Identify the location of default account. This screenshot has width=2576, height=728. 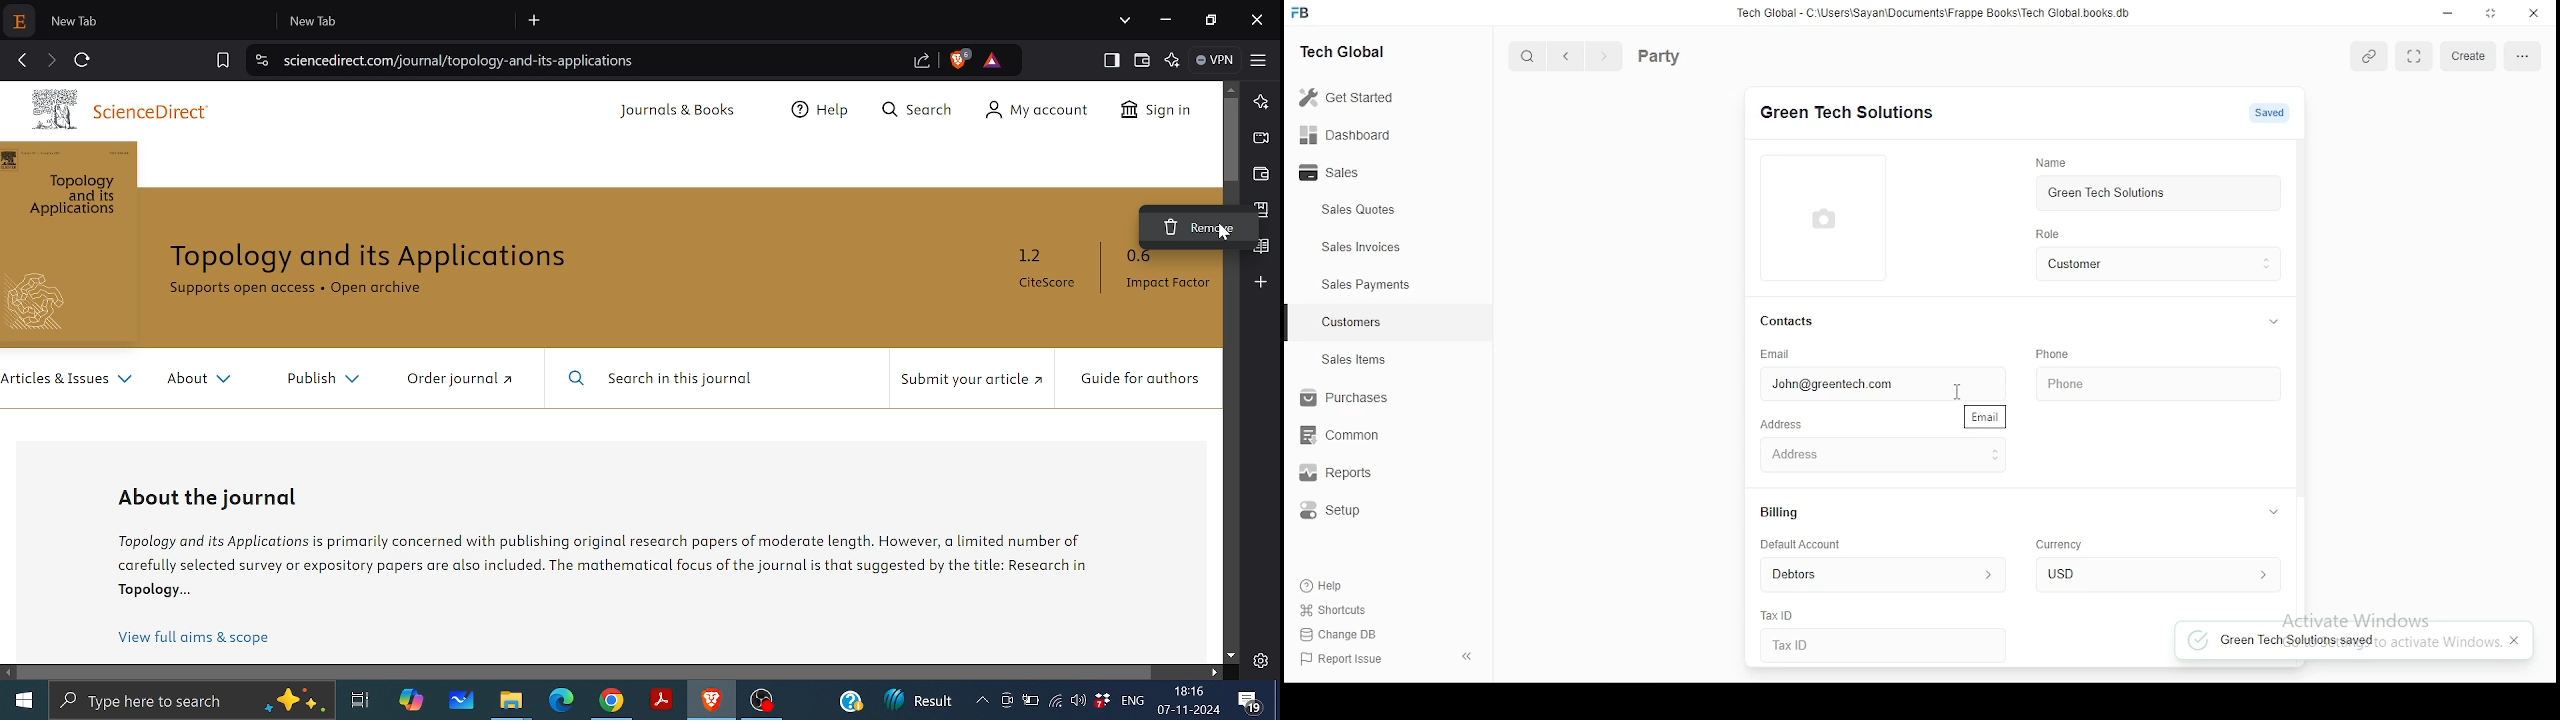
(1799, 545).